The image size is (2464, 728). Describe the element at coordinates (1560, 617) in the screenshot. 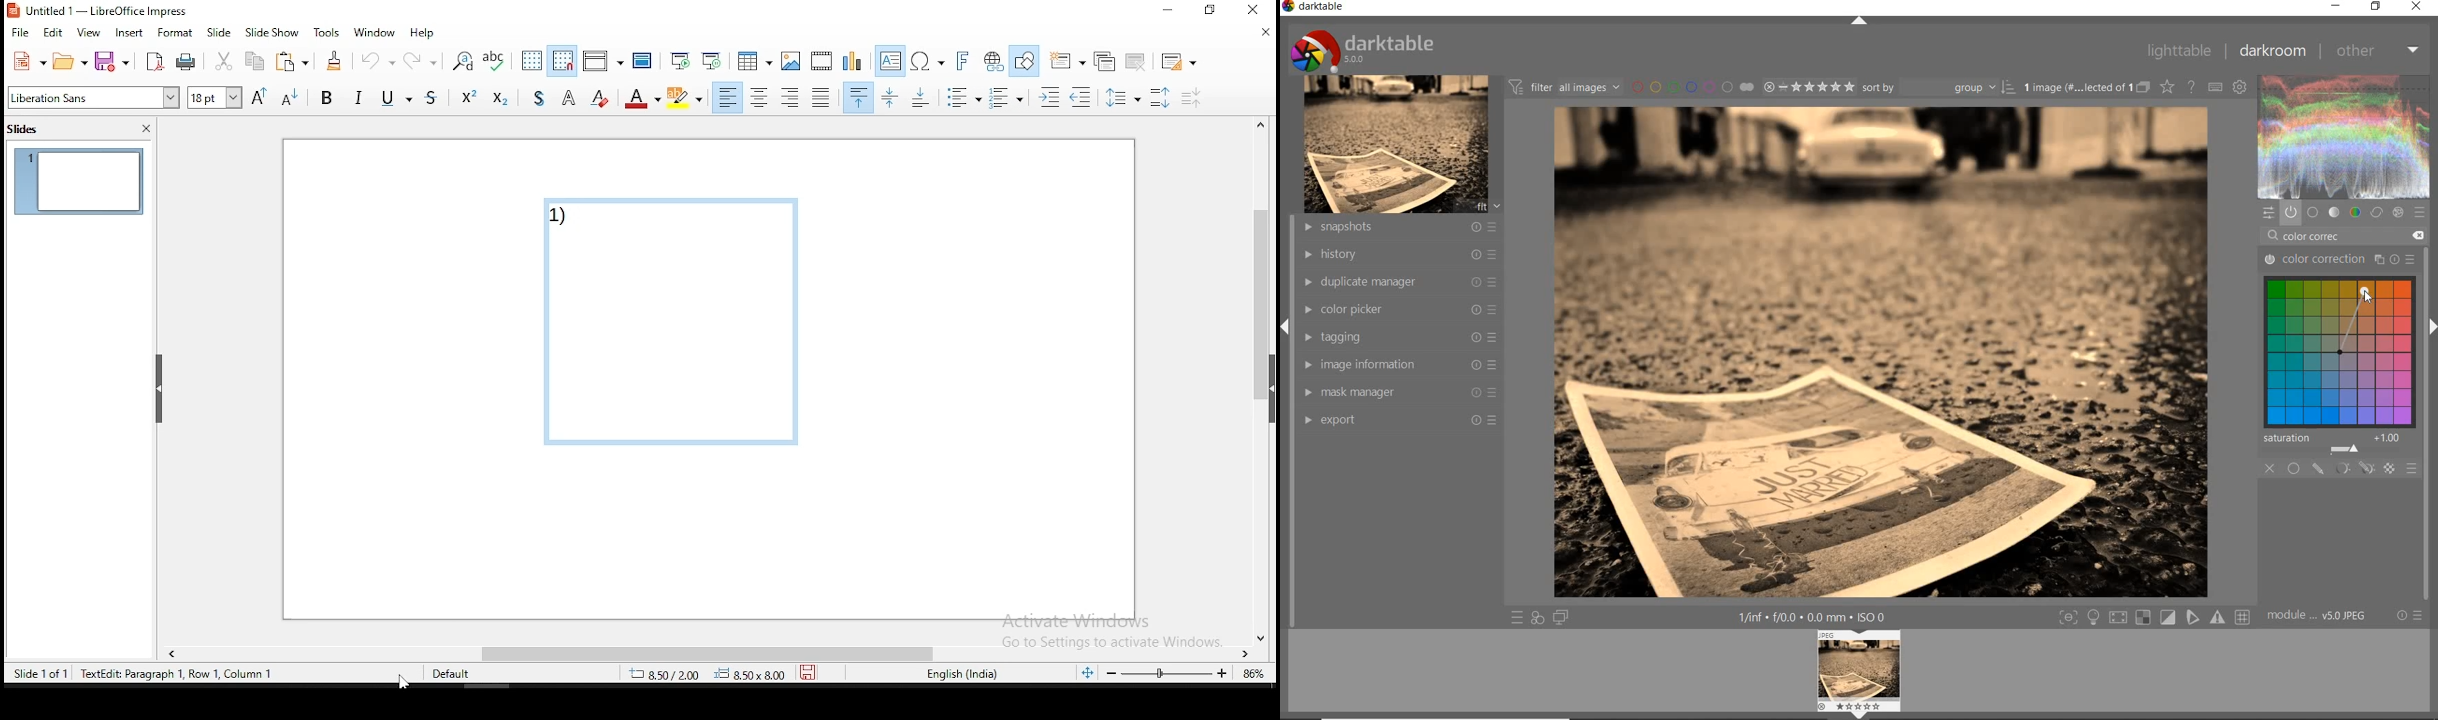

I see `display a second darkroom image window` at that location.